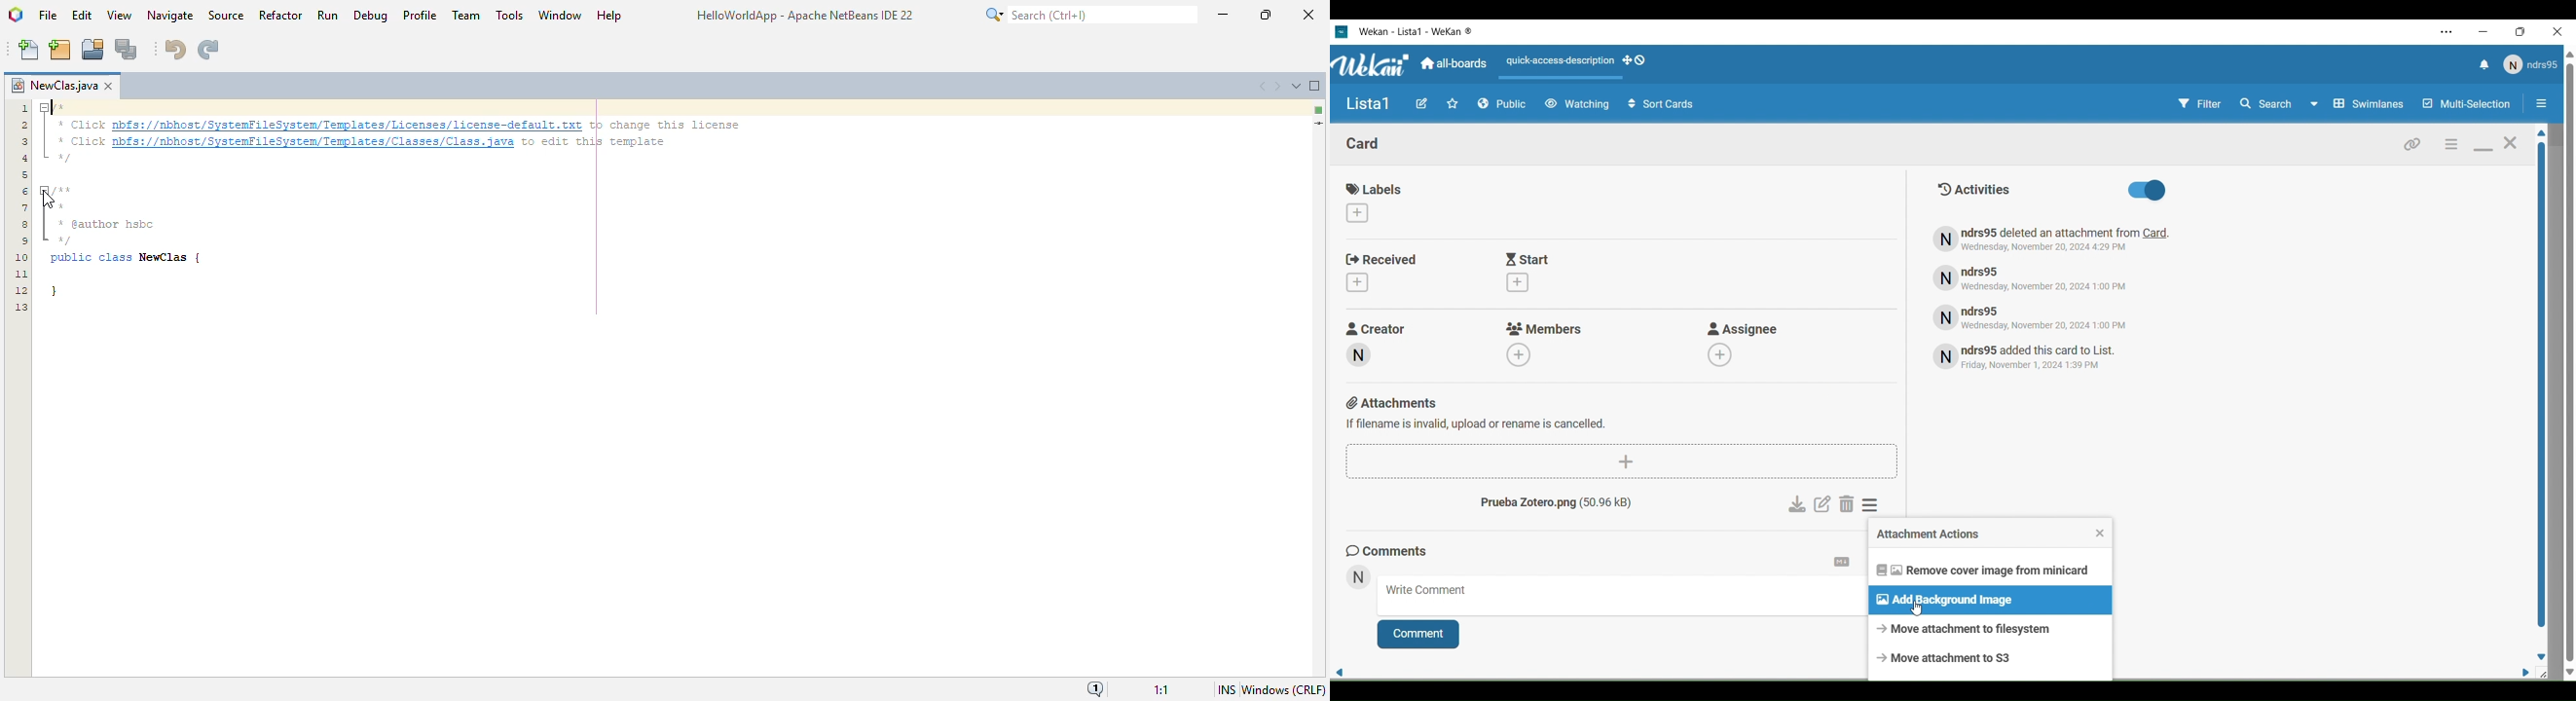  What do you see at coordinates (372, 15) in the screenshot?
I see `debug` at bounding box center [372, 15].